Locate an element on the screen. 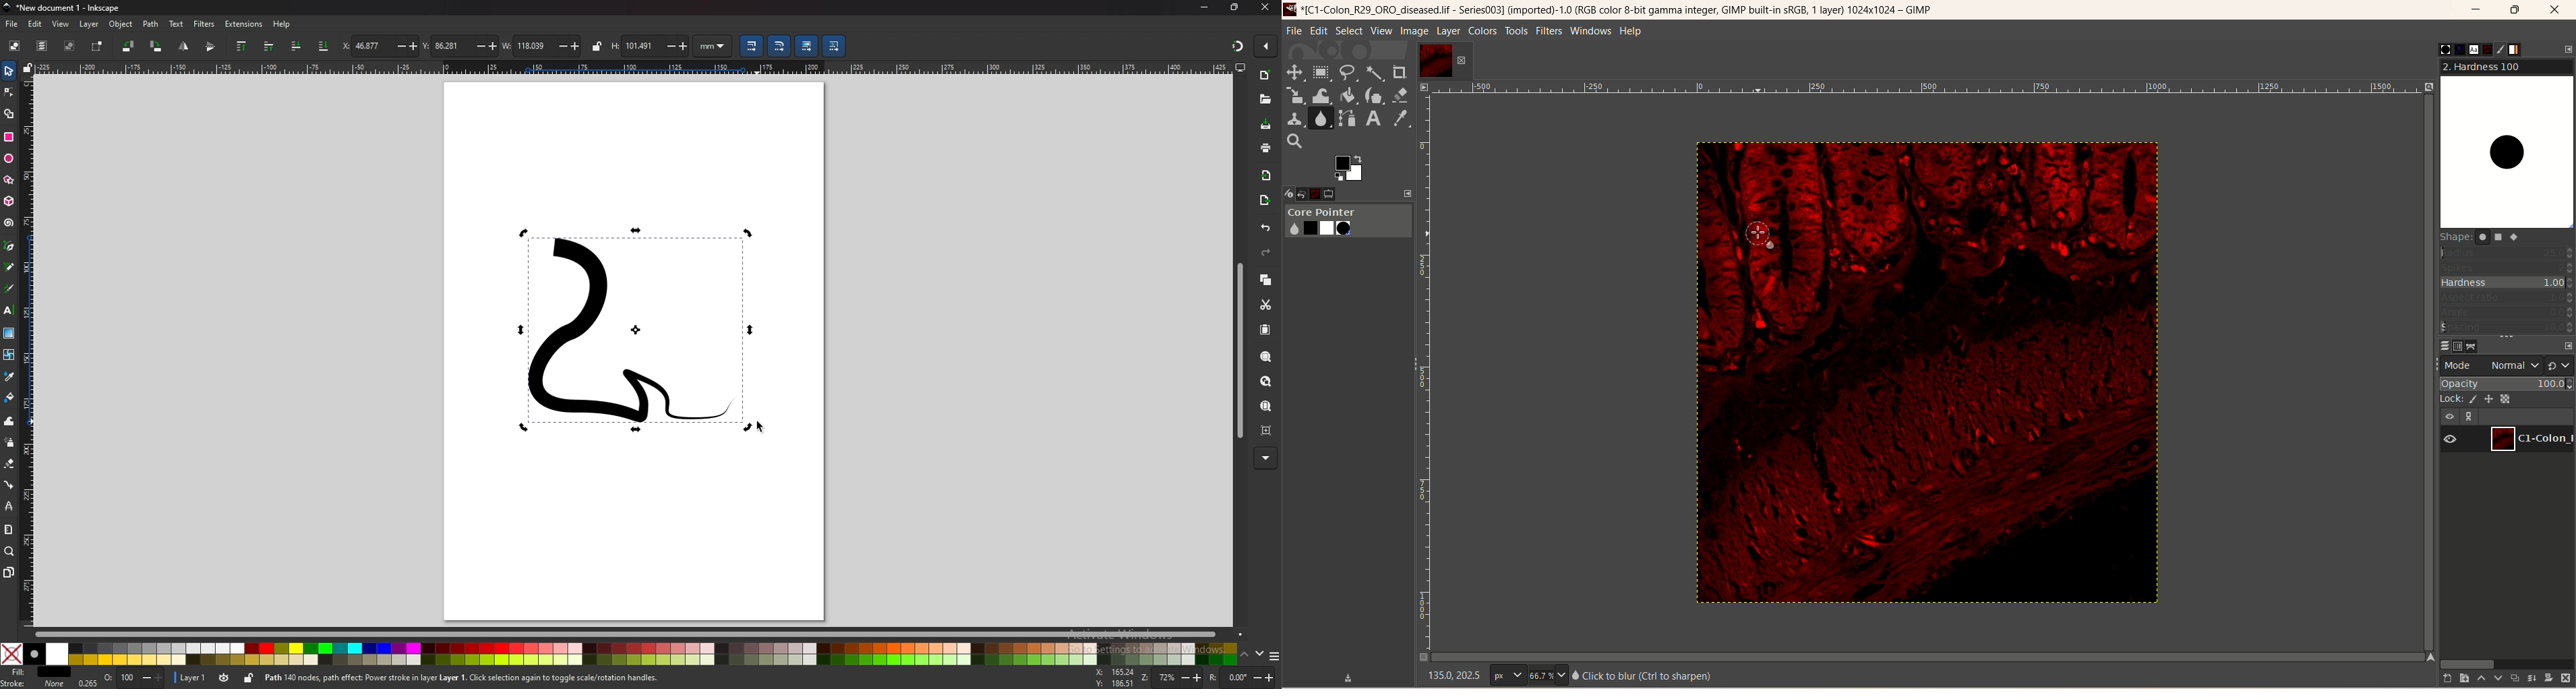 The image size is (2576, 700). resize is located at coordinates (1236, 8).